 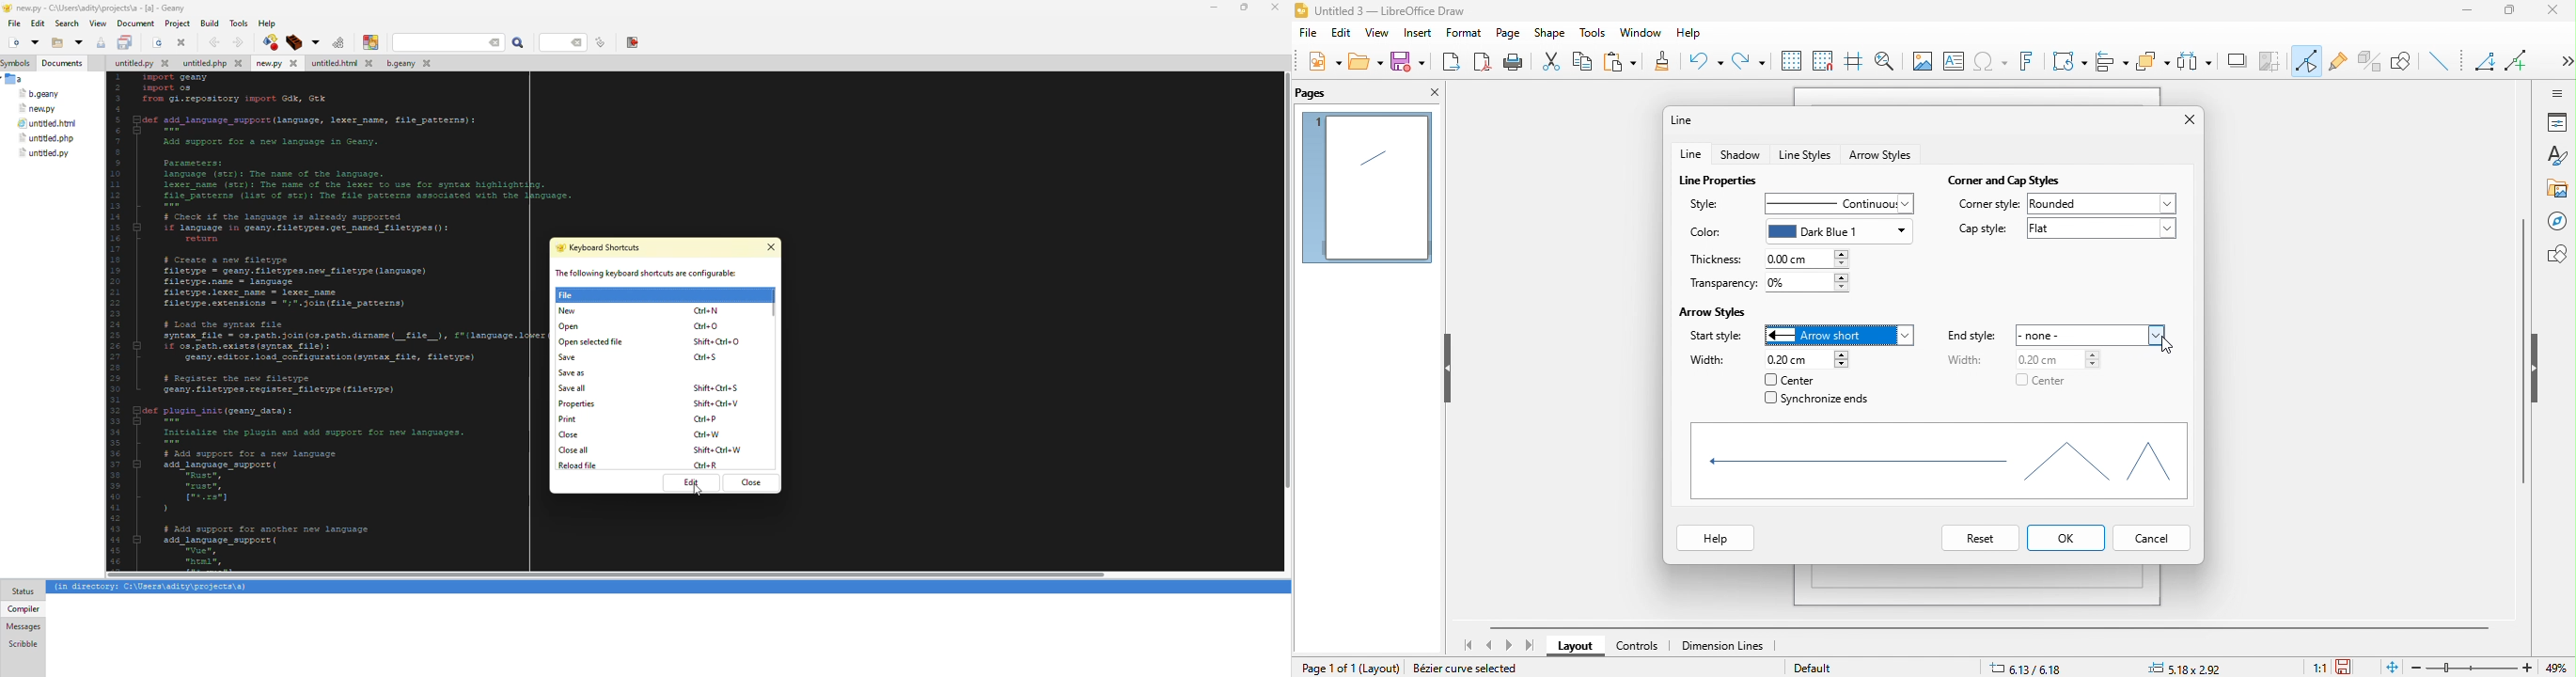 What do you see at coordinates (2238, 61) in the screenshot?
I see `shadow` at bounding box center [2238, 61].